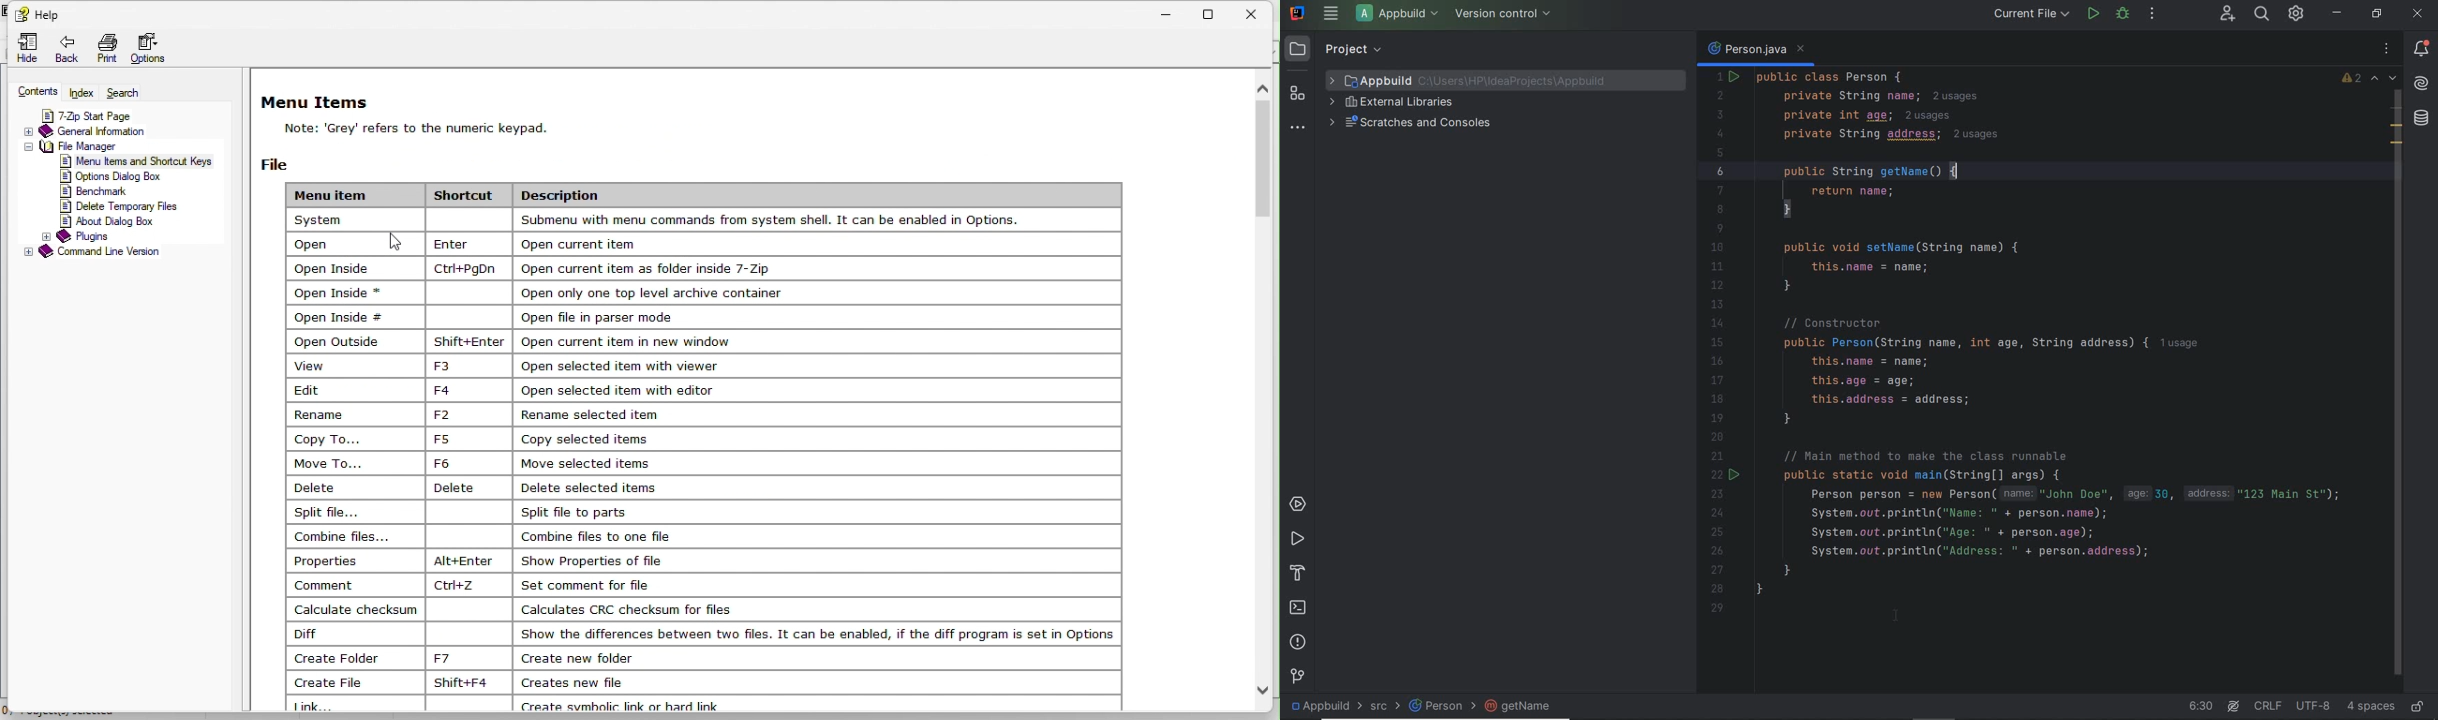 The height and width of the screenshot is (728, 2464). What do you see at coordinates (574, 193) in the screenshot?
I see `Description` at bounding box center [574, 193].